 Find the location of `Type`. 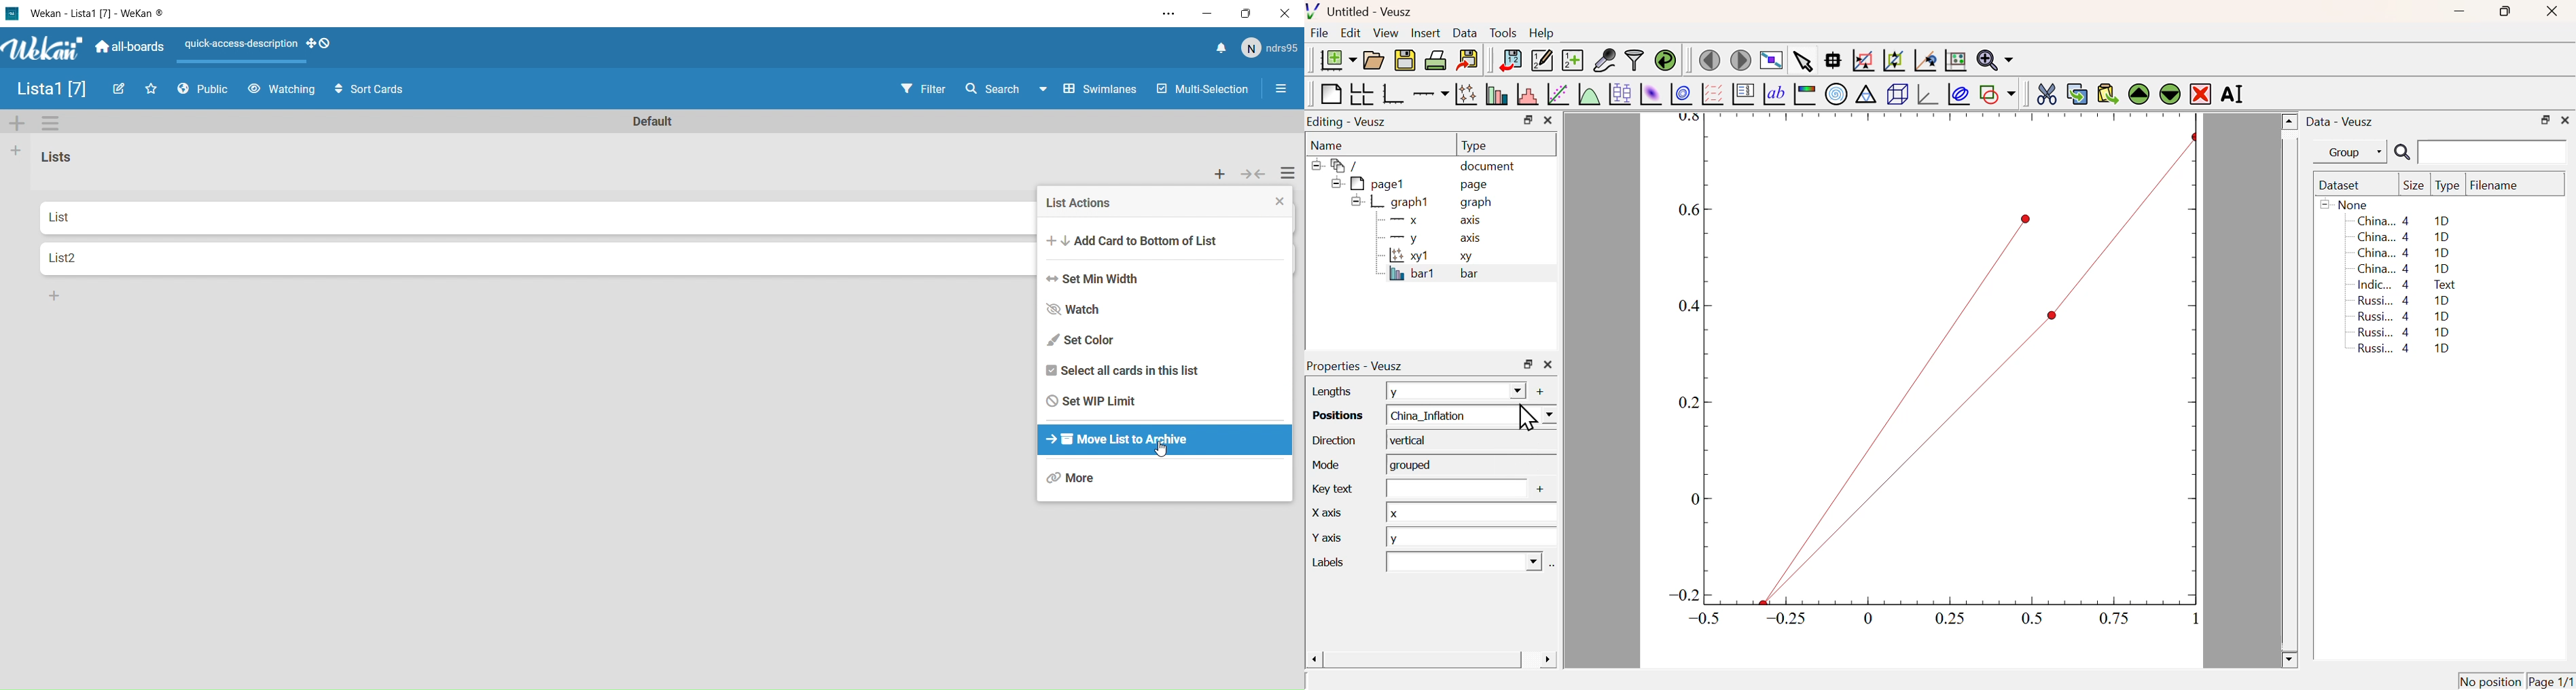

Type is located at coordinates (1474, 146).